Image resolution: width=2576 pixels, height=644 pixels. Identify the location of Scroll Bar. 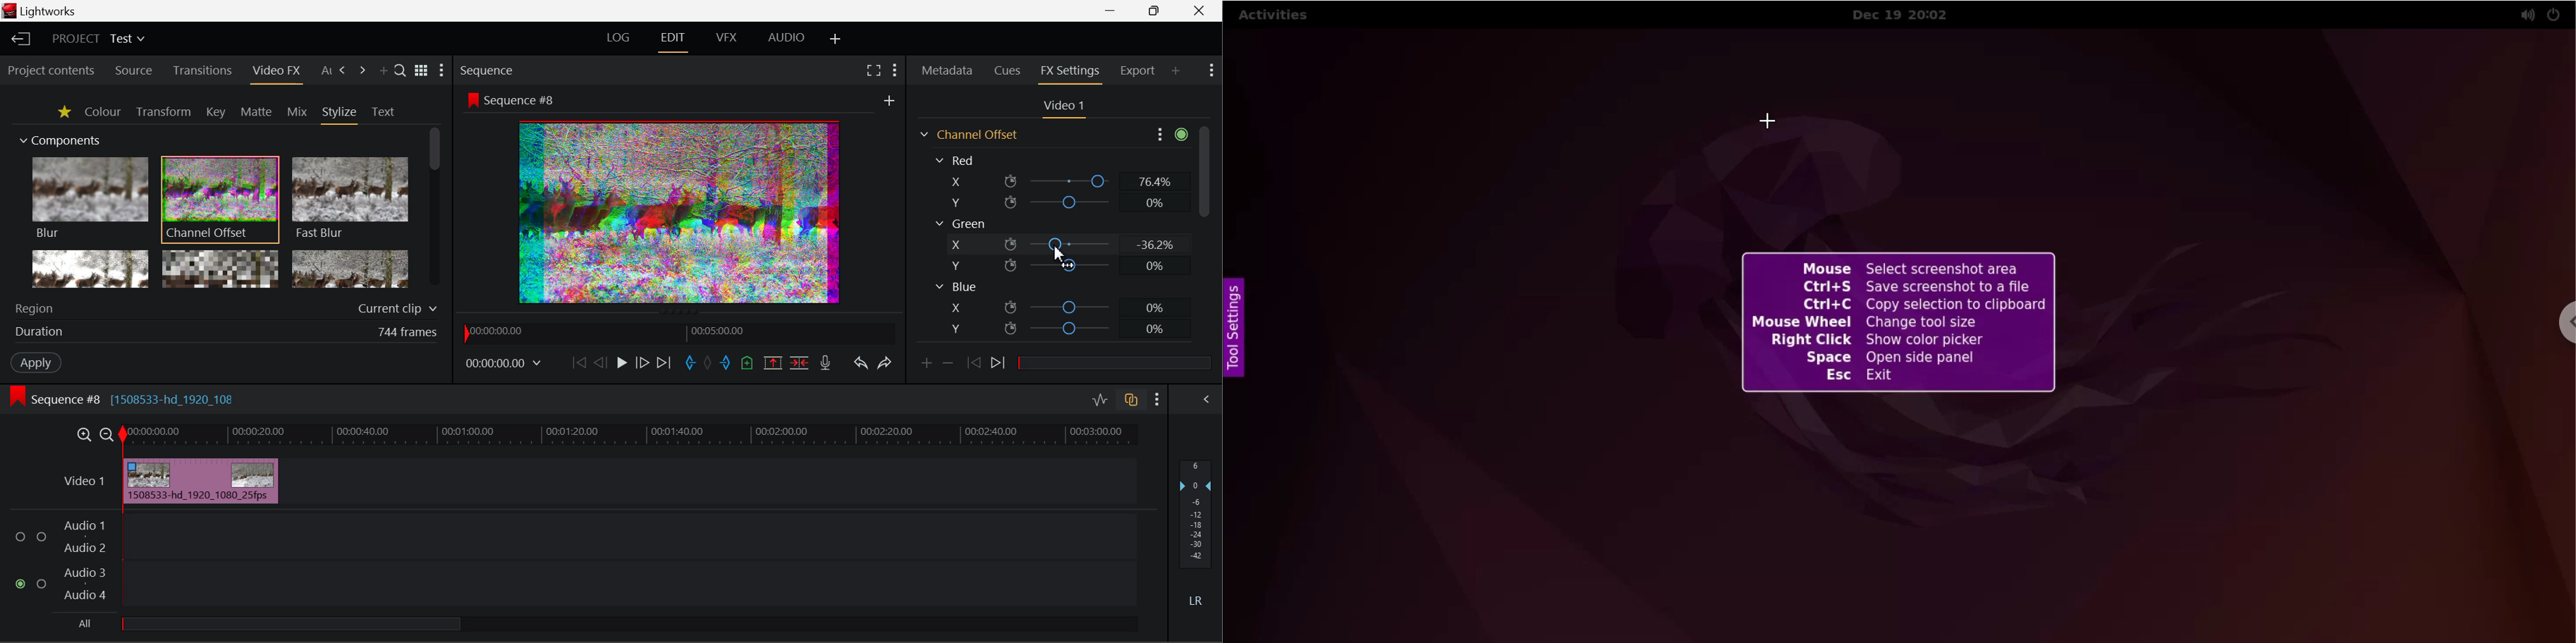
(433, 207).